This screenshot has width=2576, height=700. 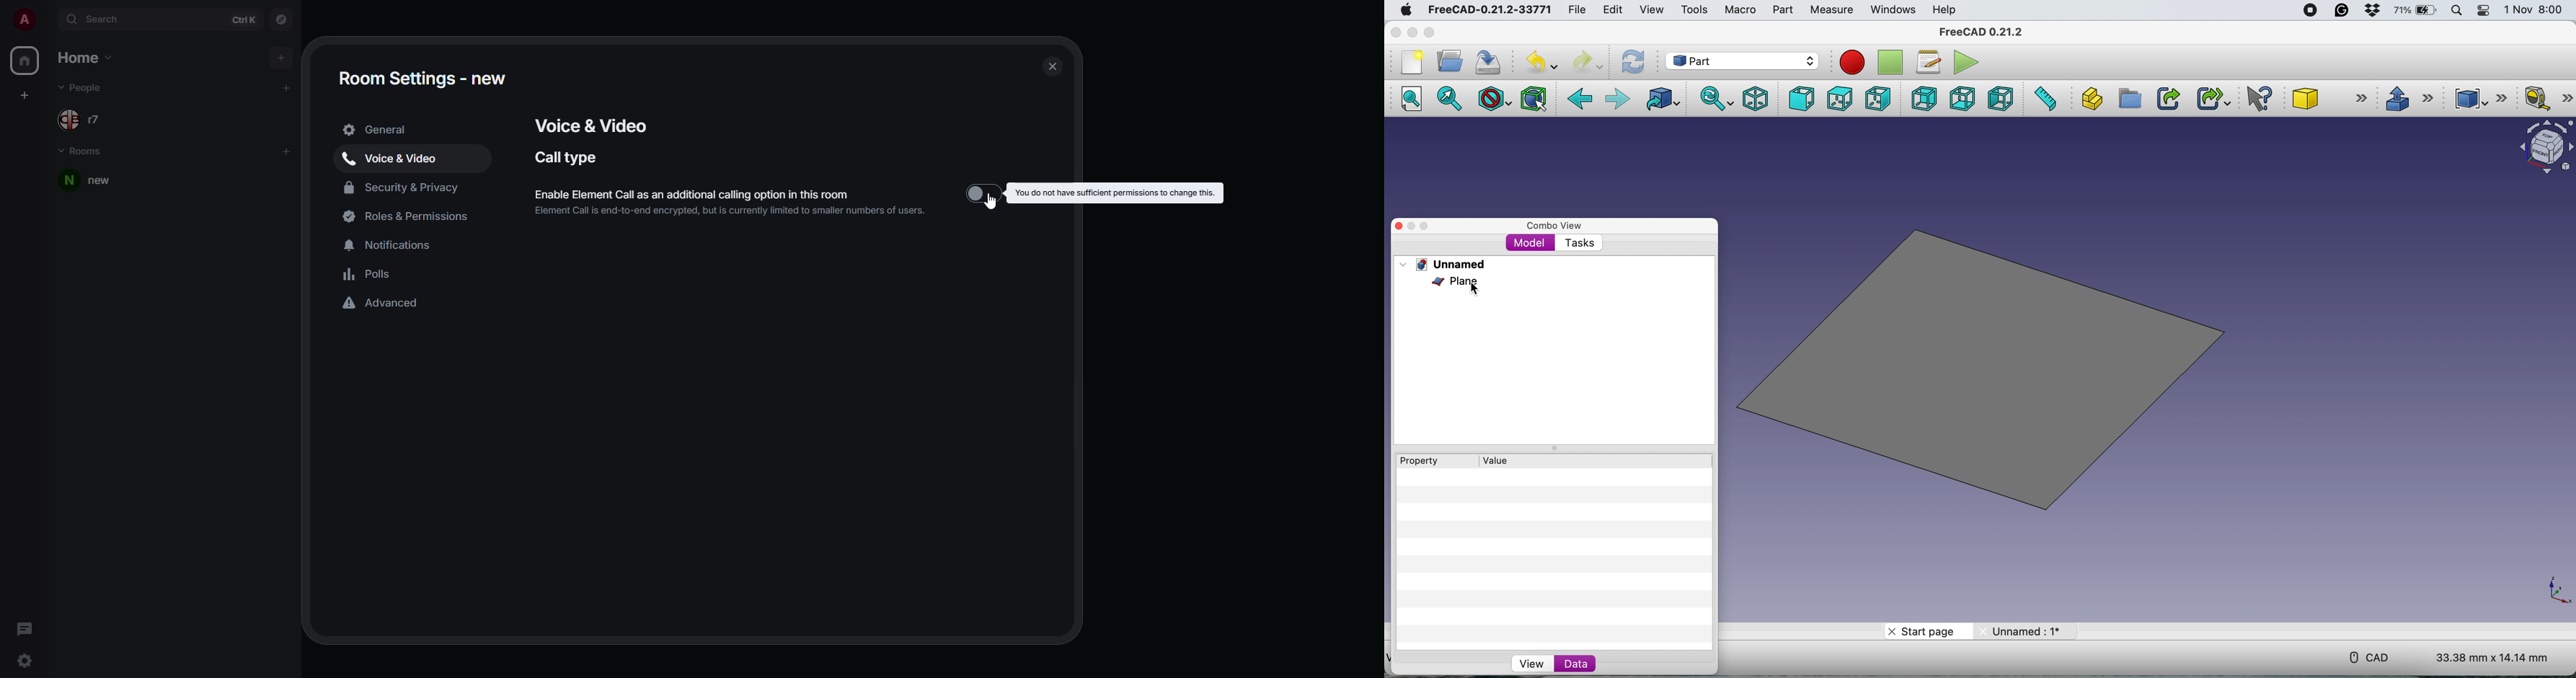 What do you see at coordinates (2137, 98) in the screenshot?
I see `create group` at bounding box center [2137, 98].